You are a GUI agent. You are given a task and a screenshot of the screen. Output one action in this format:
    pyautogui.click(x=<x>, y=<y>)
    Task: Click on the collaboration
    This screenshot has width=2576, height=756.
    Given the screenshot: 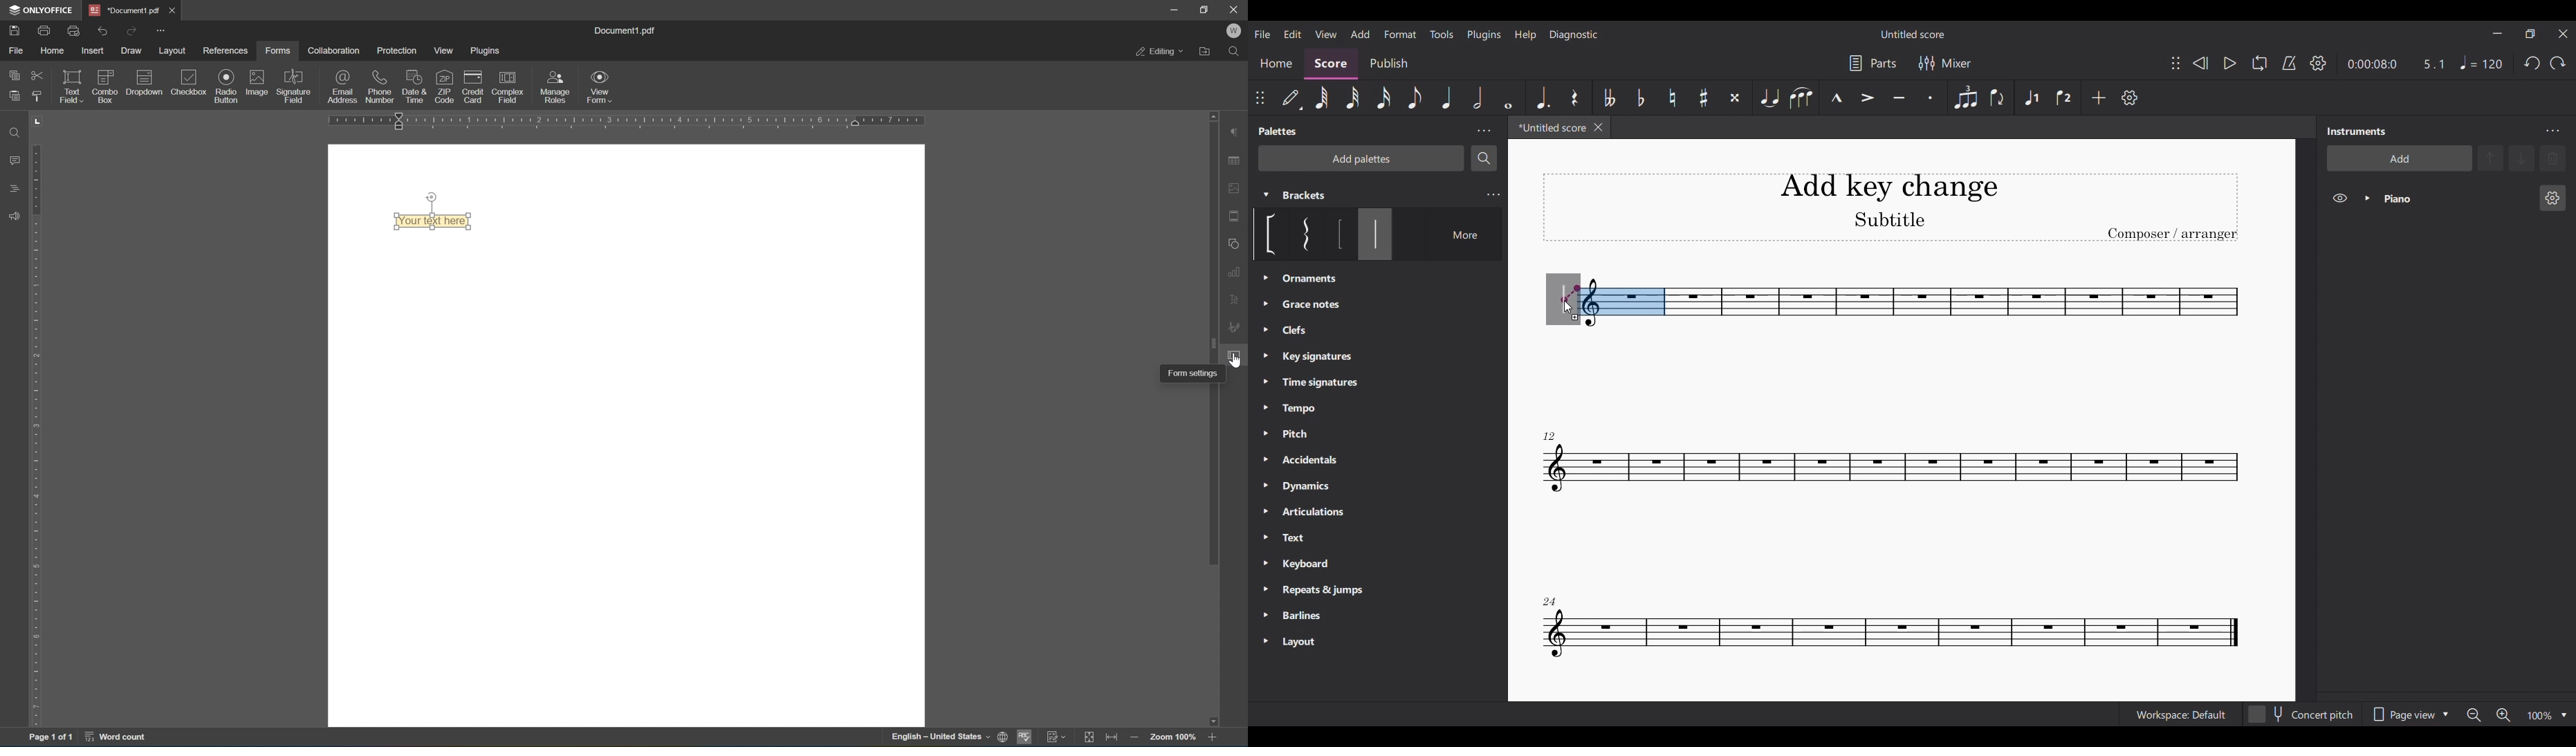 What is the action you would take?
    pyautogui.click(x=336, y=50)
    